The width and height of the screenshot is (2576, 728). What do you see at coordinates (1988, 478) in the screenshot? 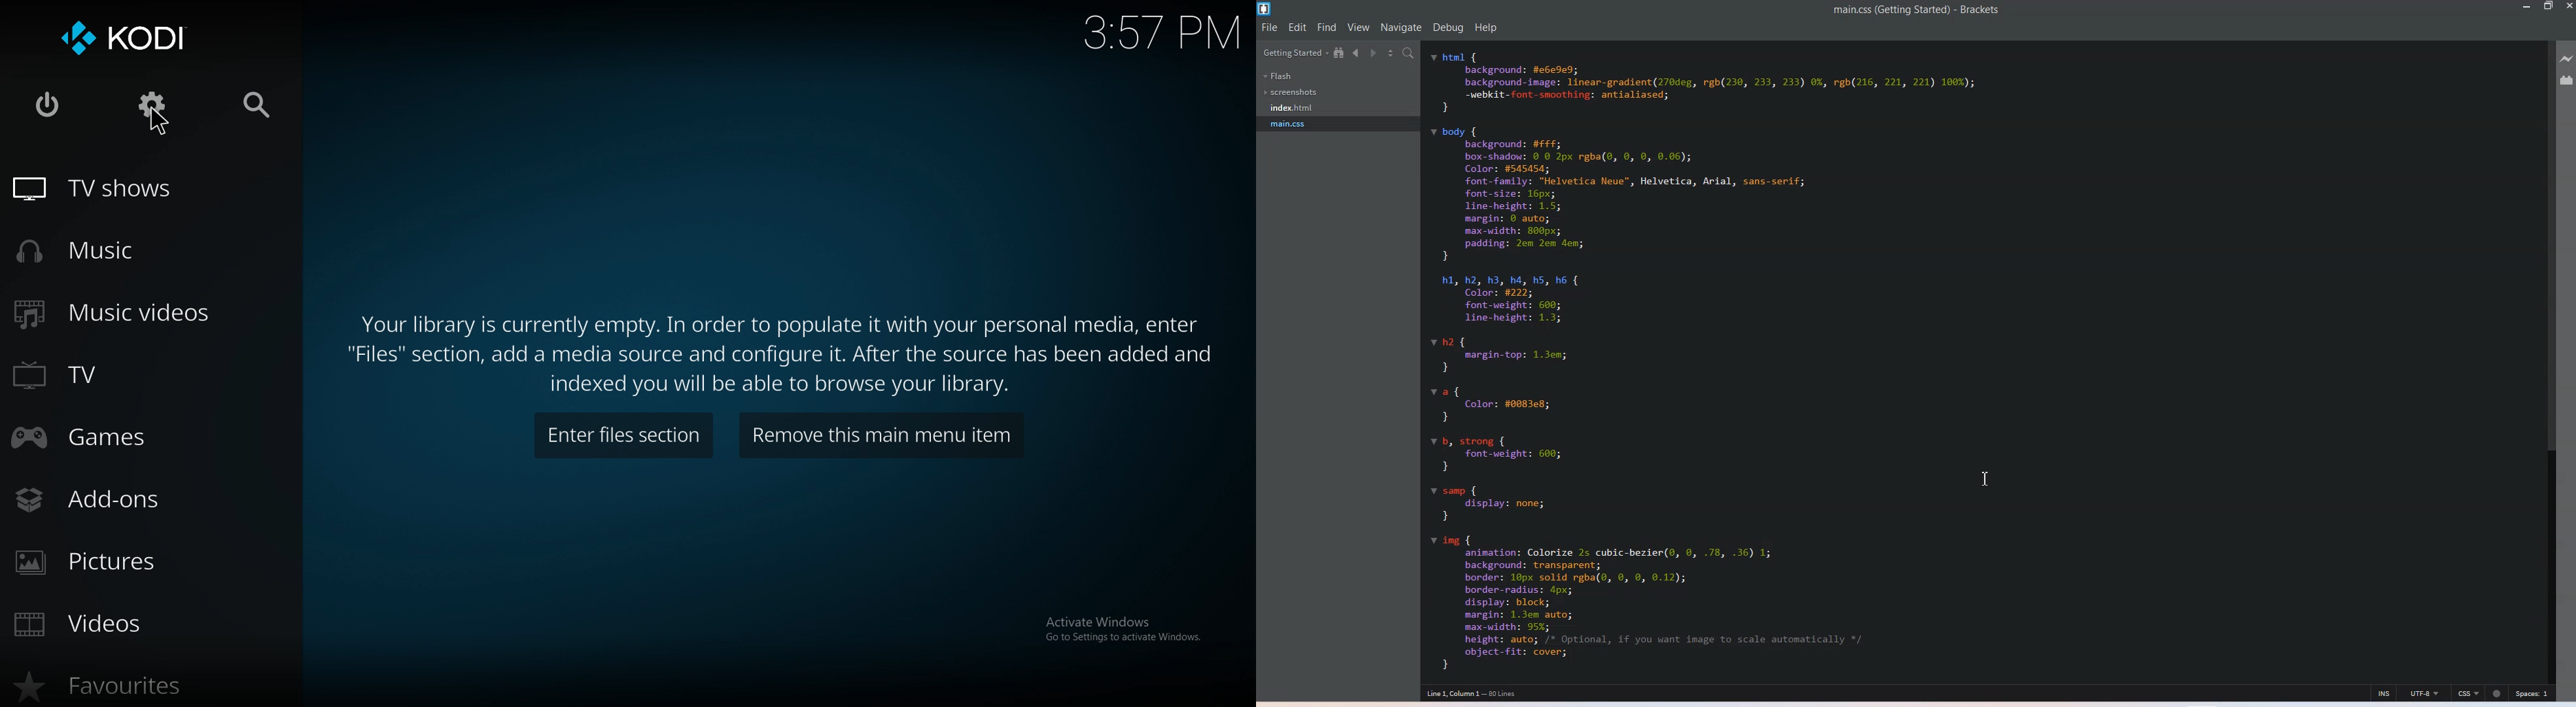
I see `Text Cursor` at bounding box center [1988, 478].